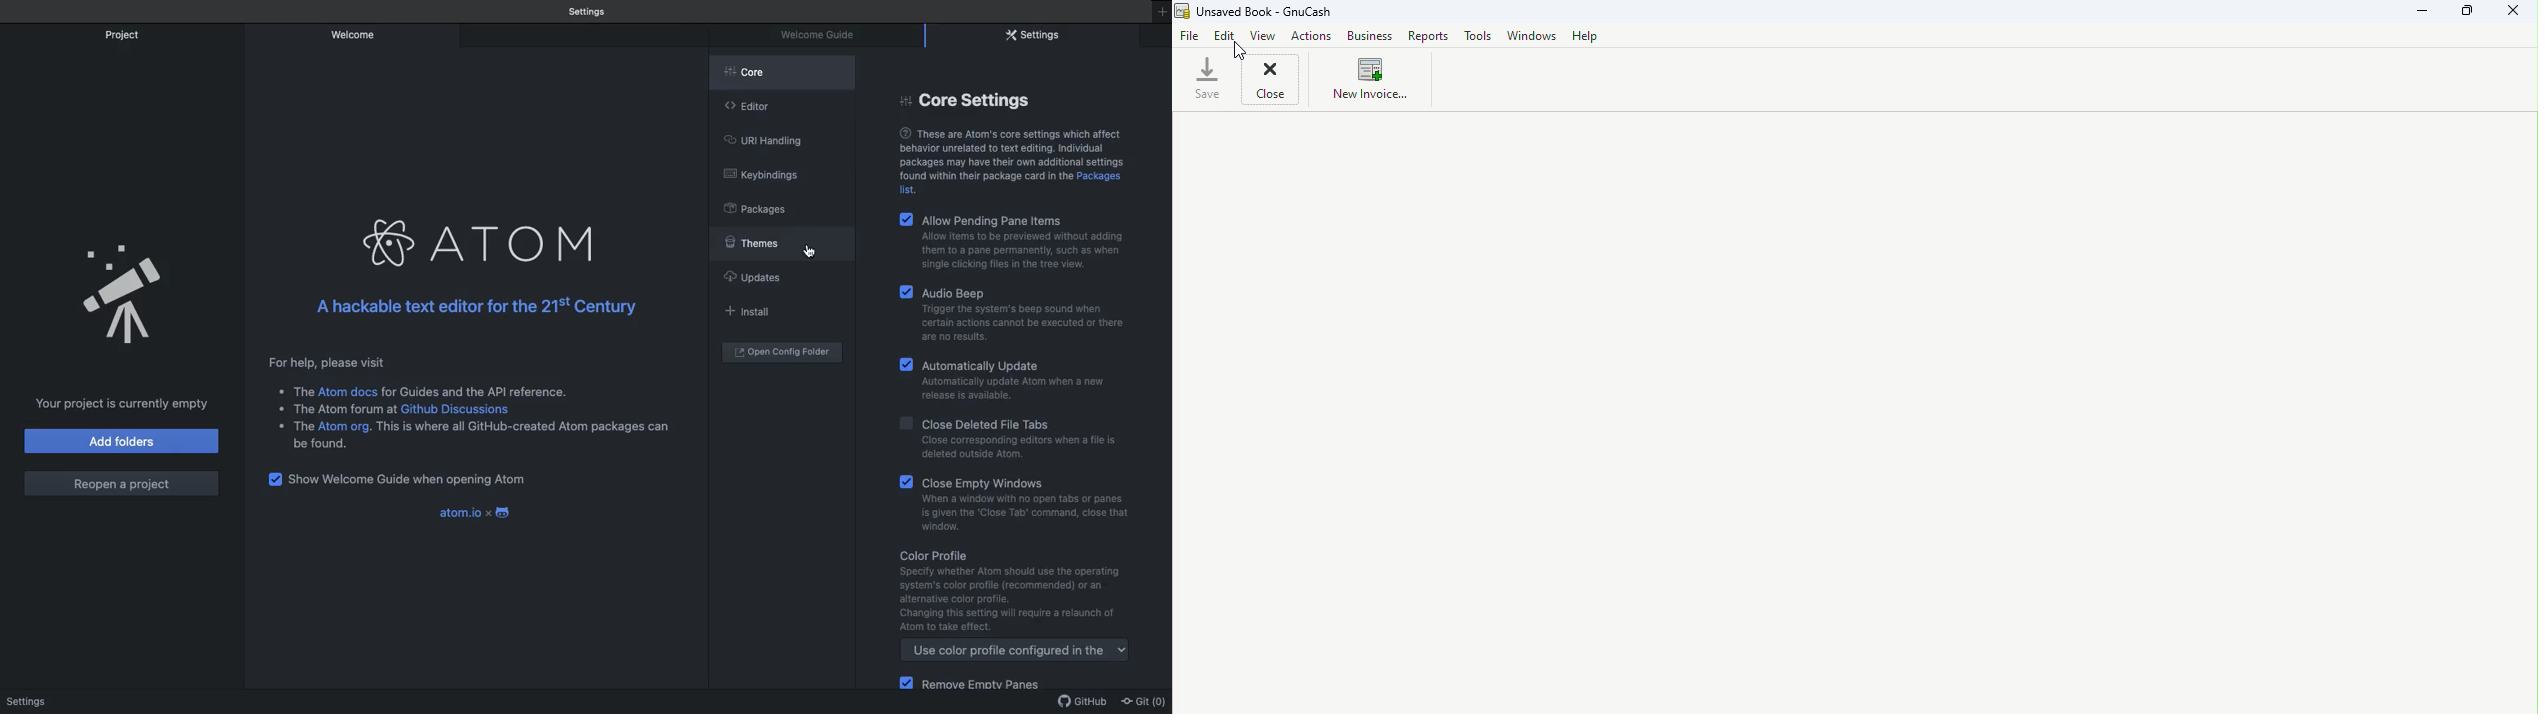 The width and height of the screenshot is (2548, 728). What do you see at coordinates (473, 308) in the screenshot?
I see `A hackable text editor for the 215! Century` at bounding box center [473, 308].